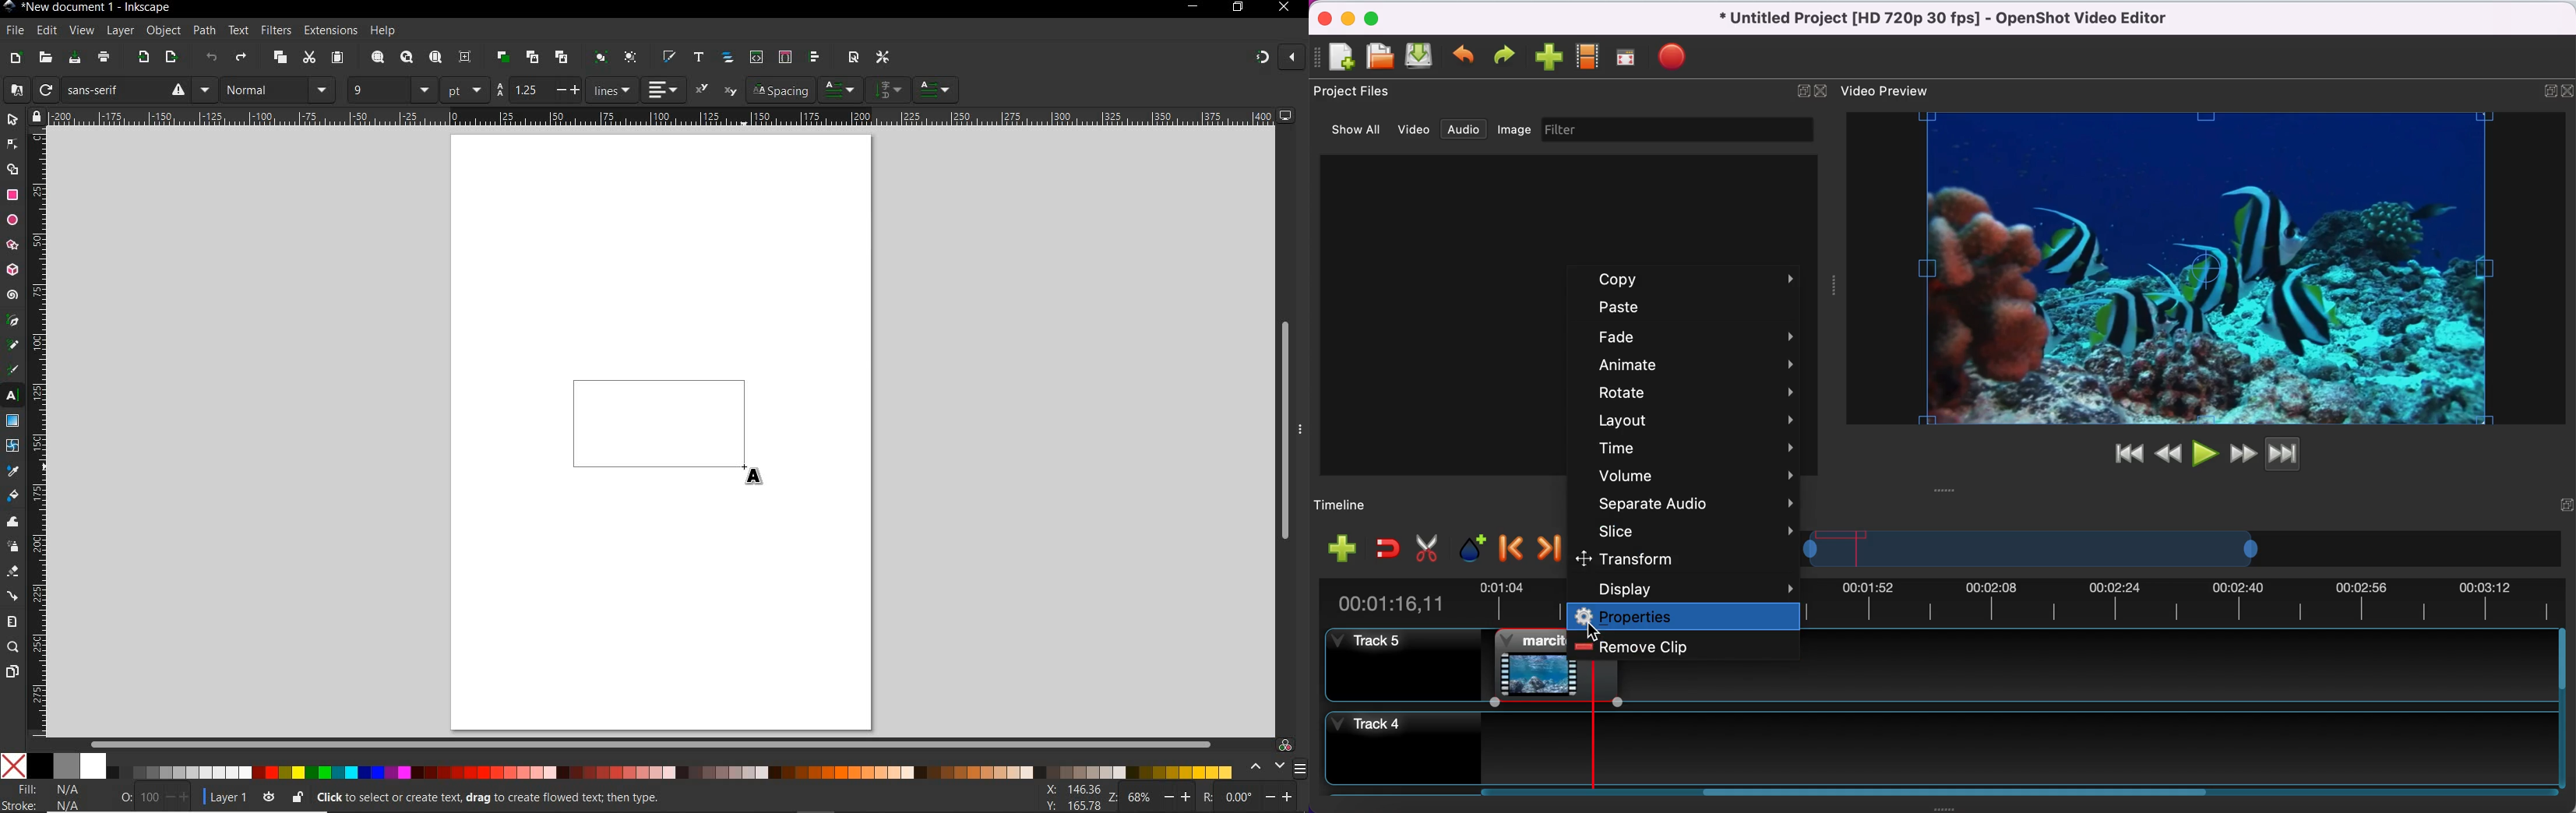  What do you see at coordinates (1548, 546) in the screenshot?
I see `next marker` at bounding box center [1548, 546].